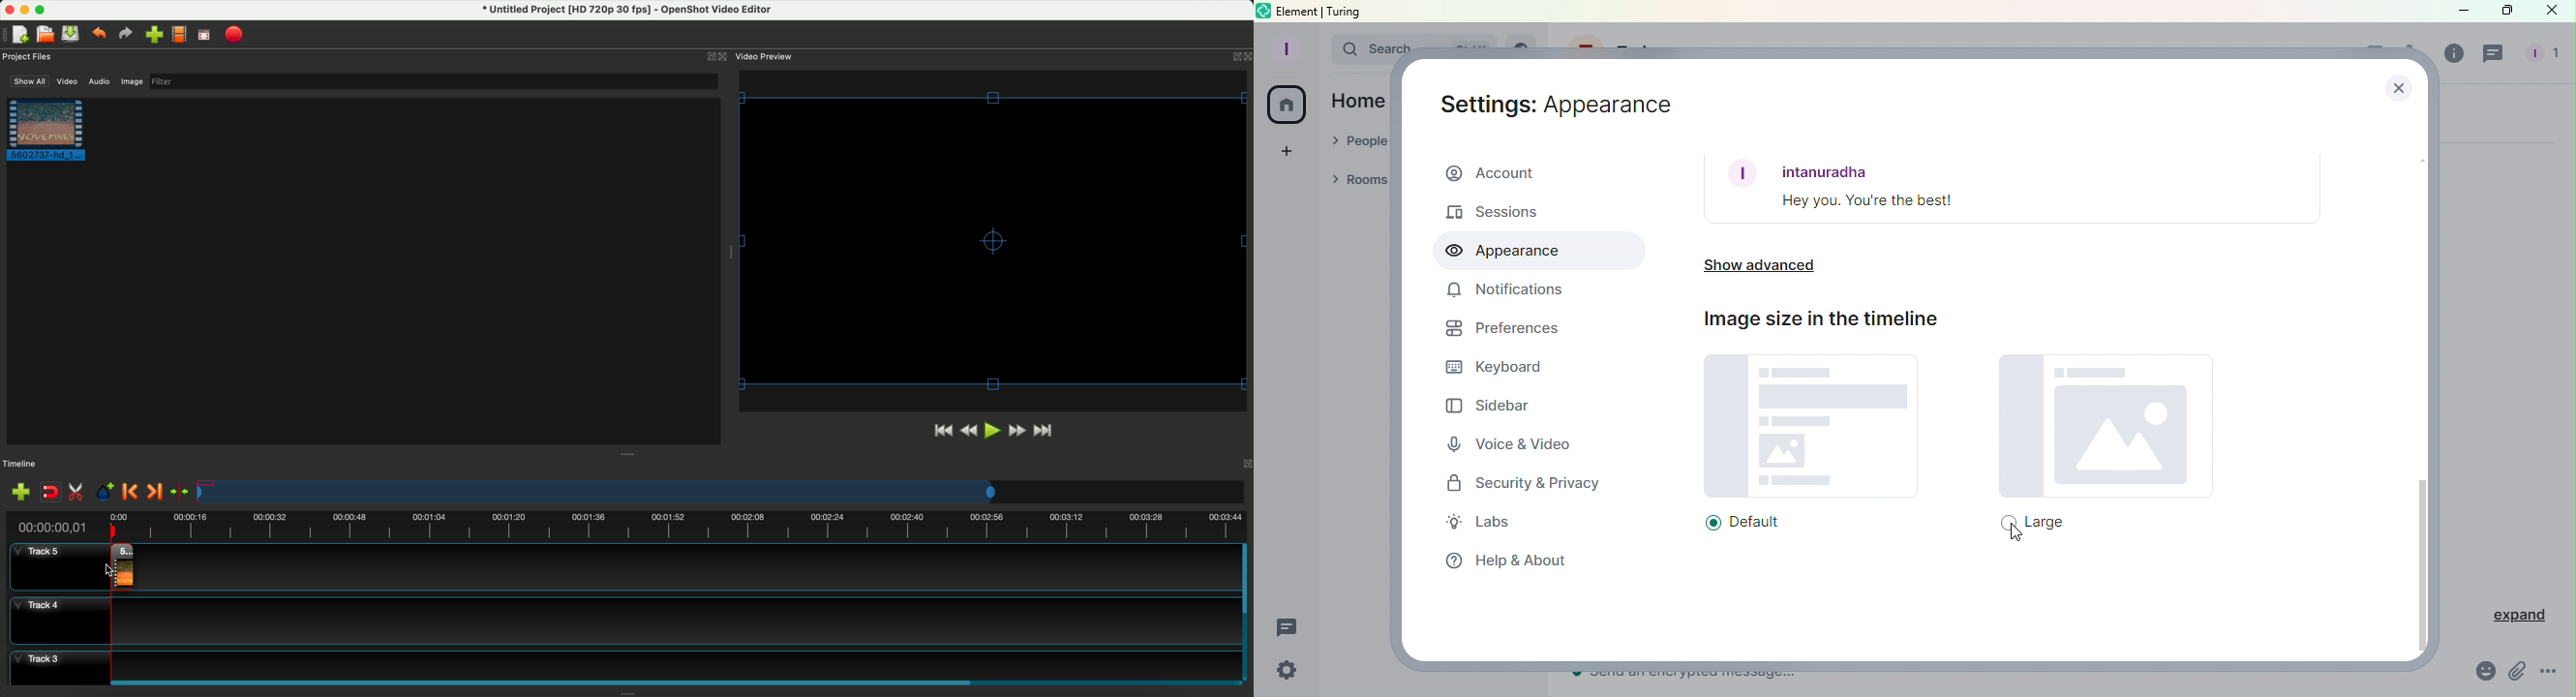 Image resolution: width=2576 pixels, height=700 pixels. What do you see at coordinates (1284, 47) in the screenshot?
I see `Profile` at bounding box center [1284, 47].